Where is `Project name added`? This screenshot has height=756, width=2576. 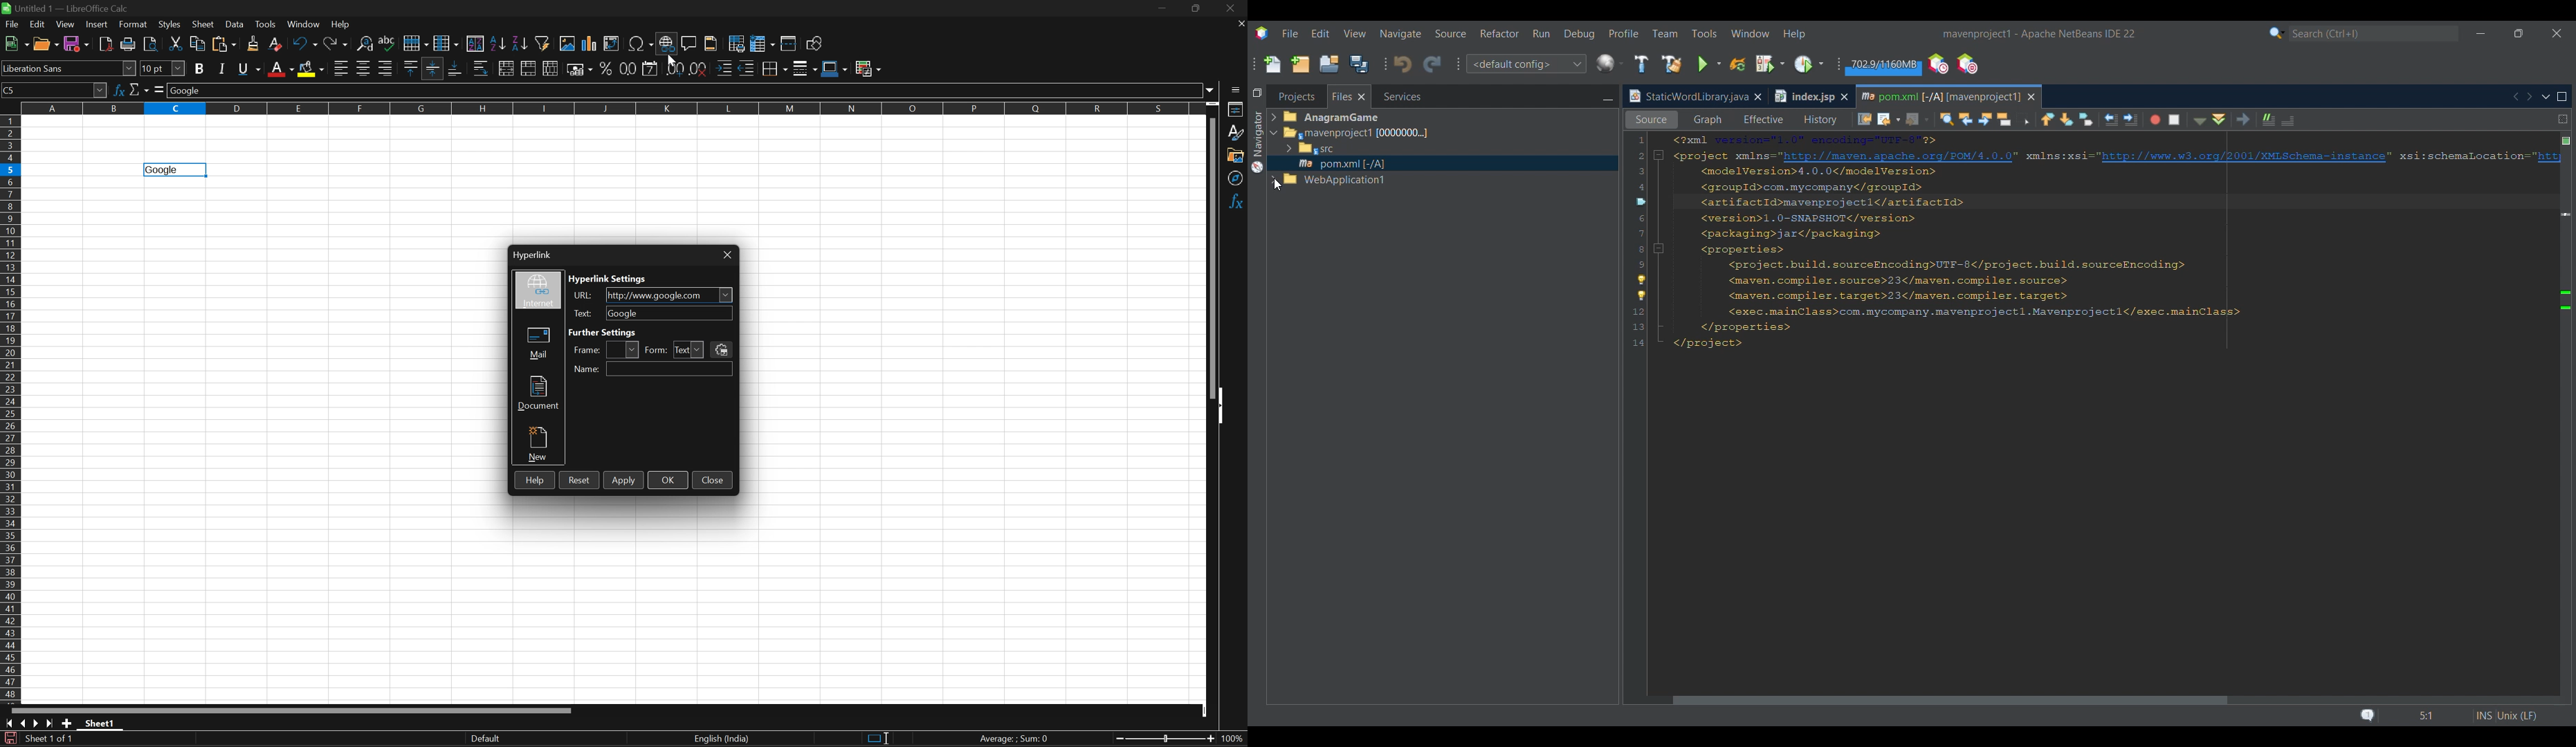 Project name added is located at coordinates (2038, 34).